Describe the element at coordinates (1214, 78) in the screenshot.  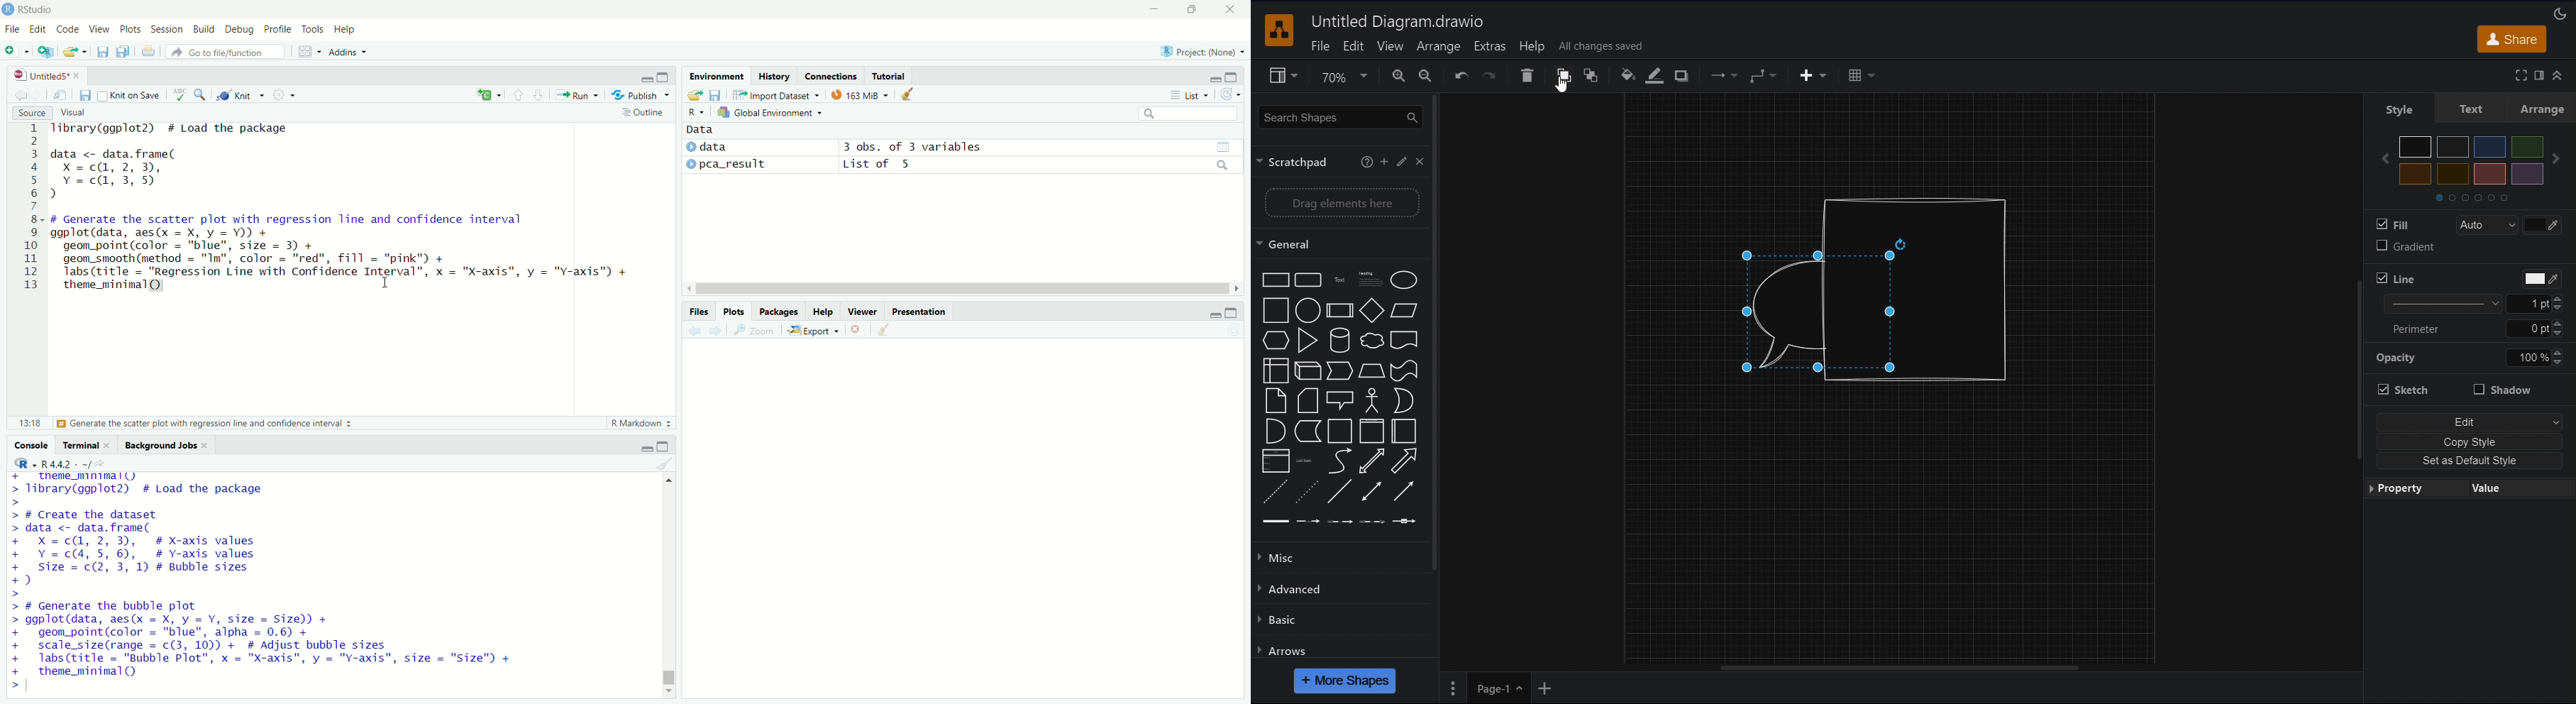
I see `minimize` at that location.